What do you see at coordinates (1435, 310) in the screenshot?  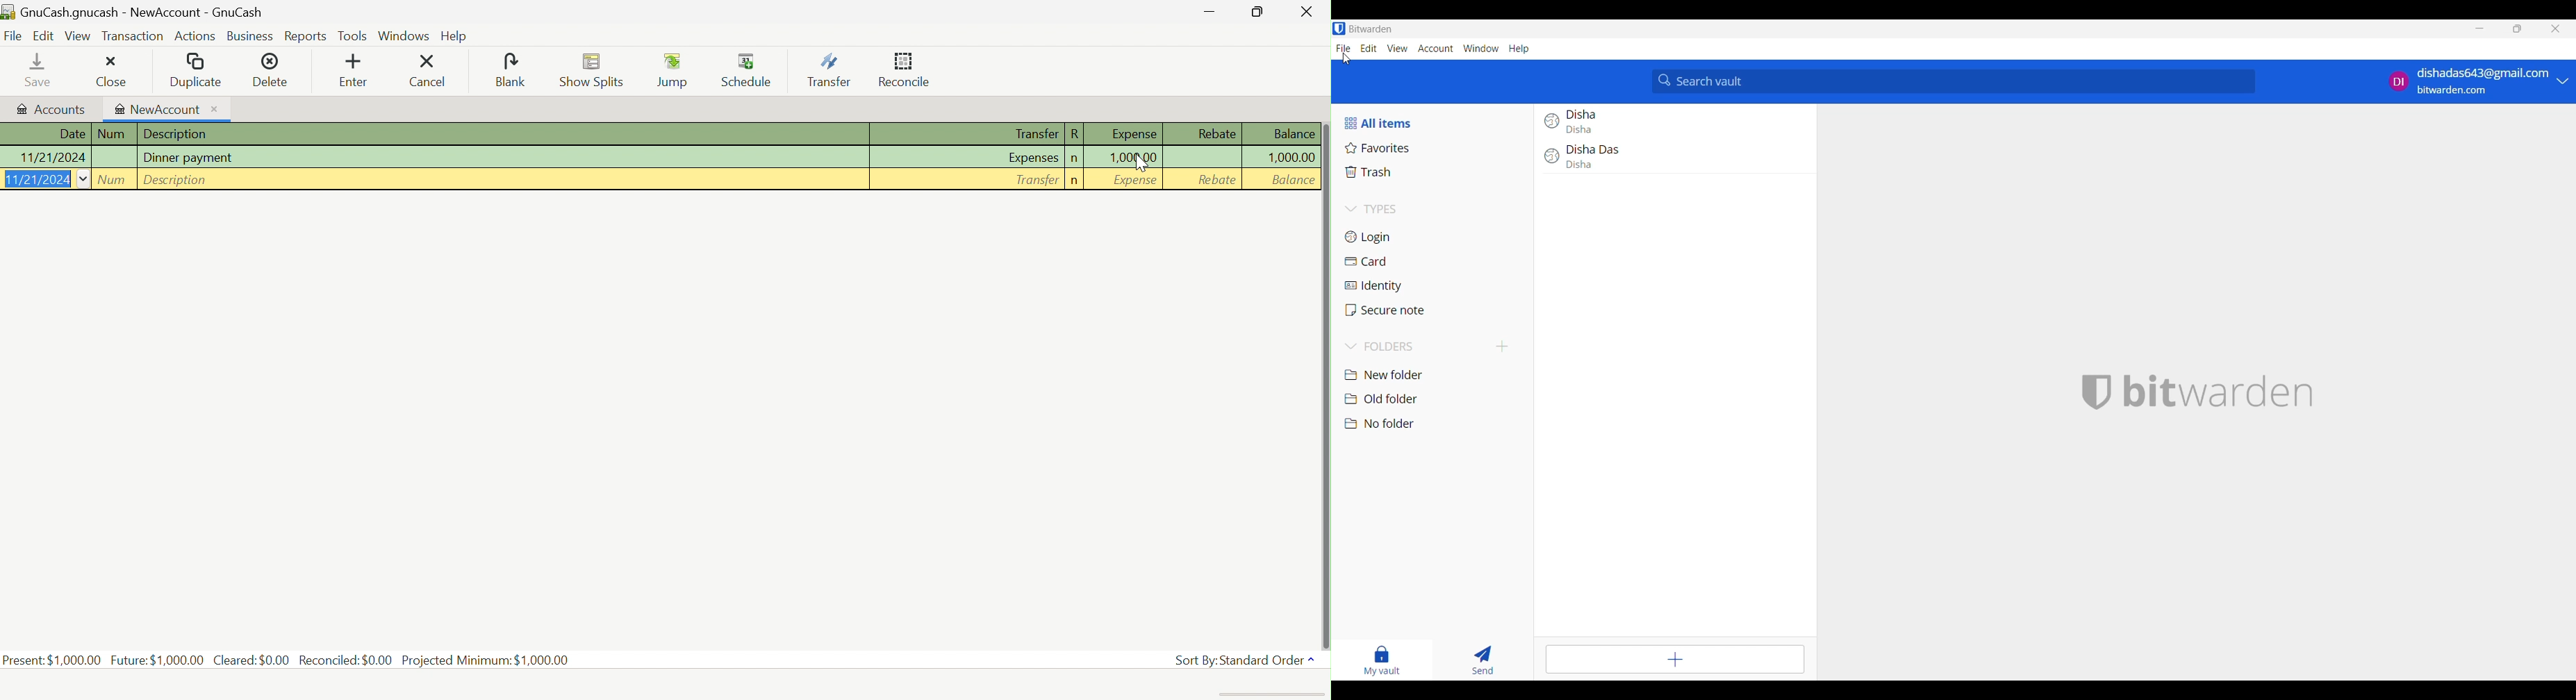 I see `Secure note` at bounding box center [1435, 310].